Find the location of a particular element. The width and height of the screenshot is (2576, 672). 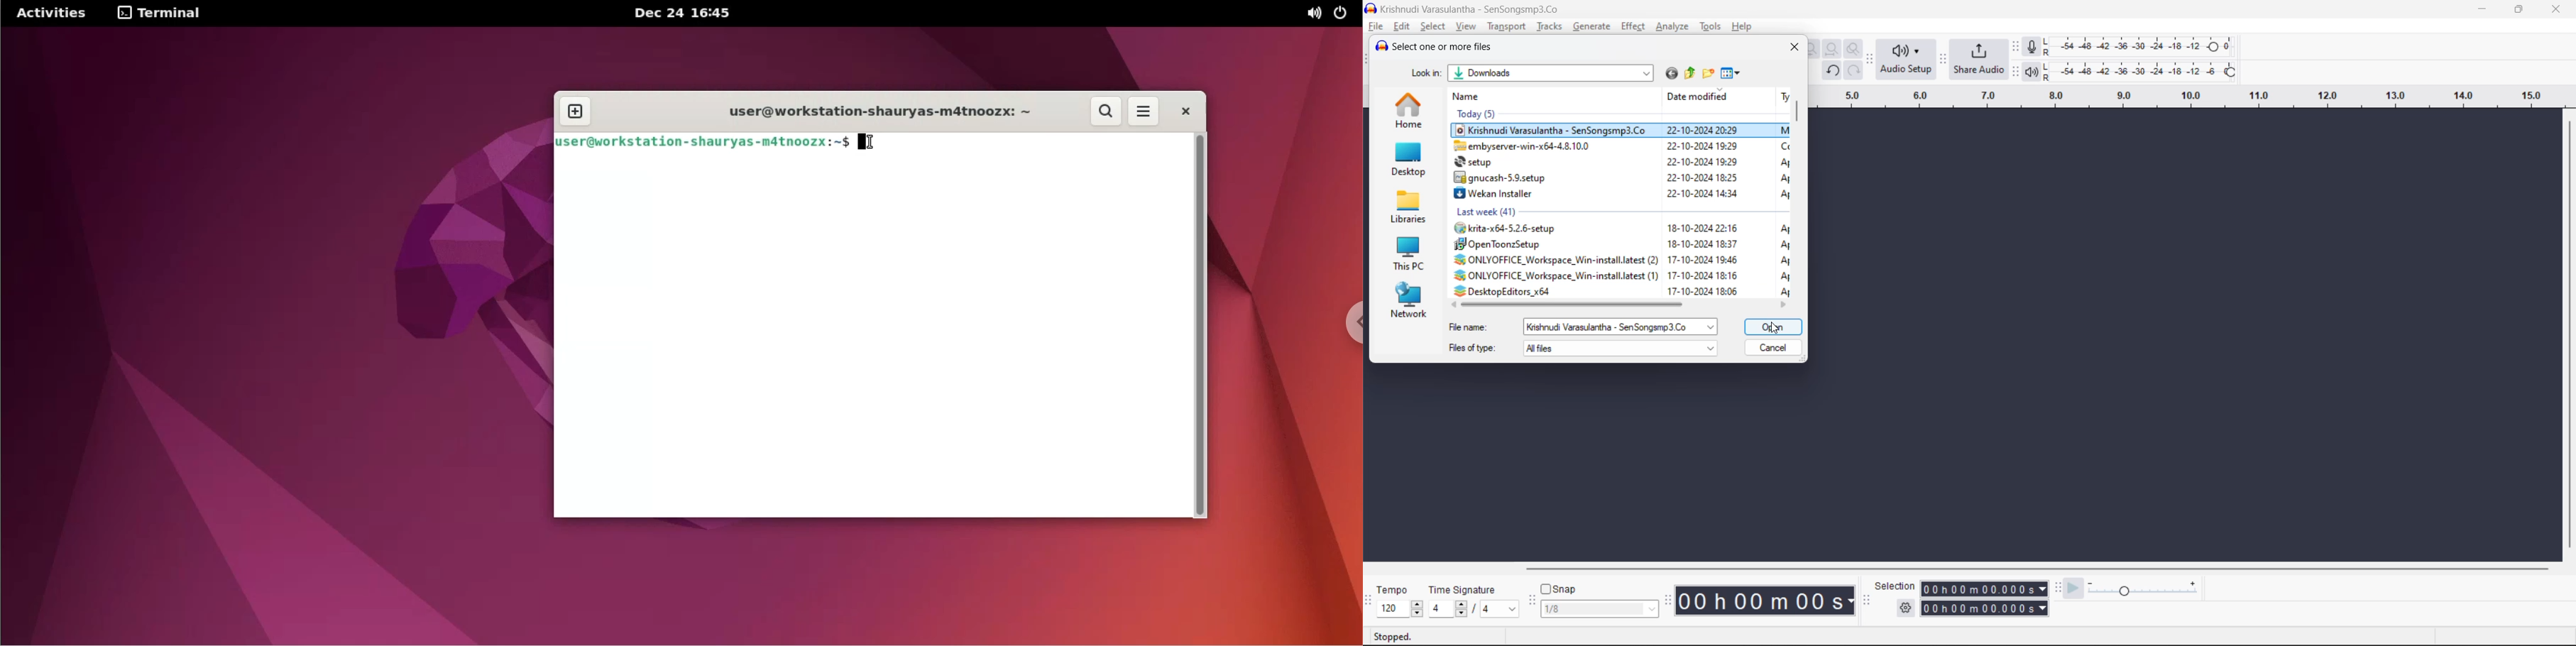

audio setup toolbar is located at coordinates (1870, 60).